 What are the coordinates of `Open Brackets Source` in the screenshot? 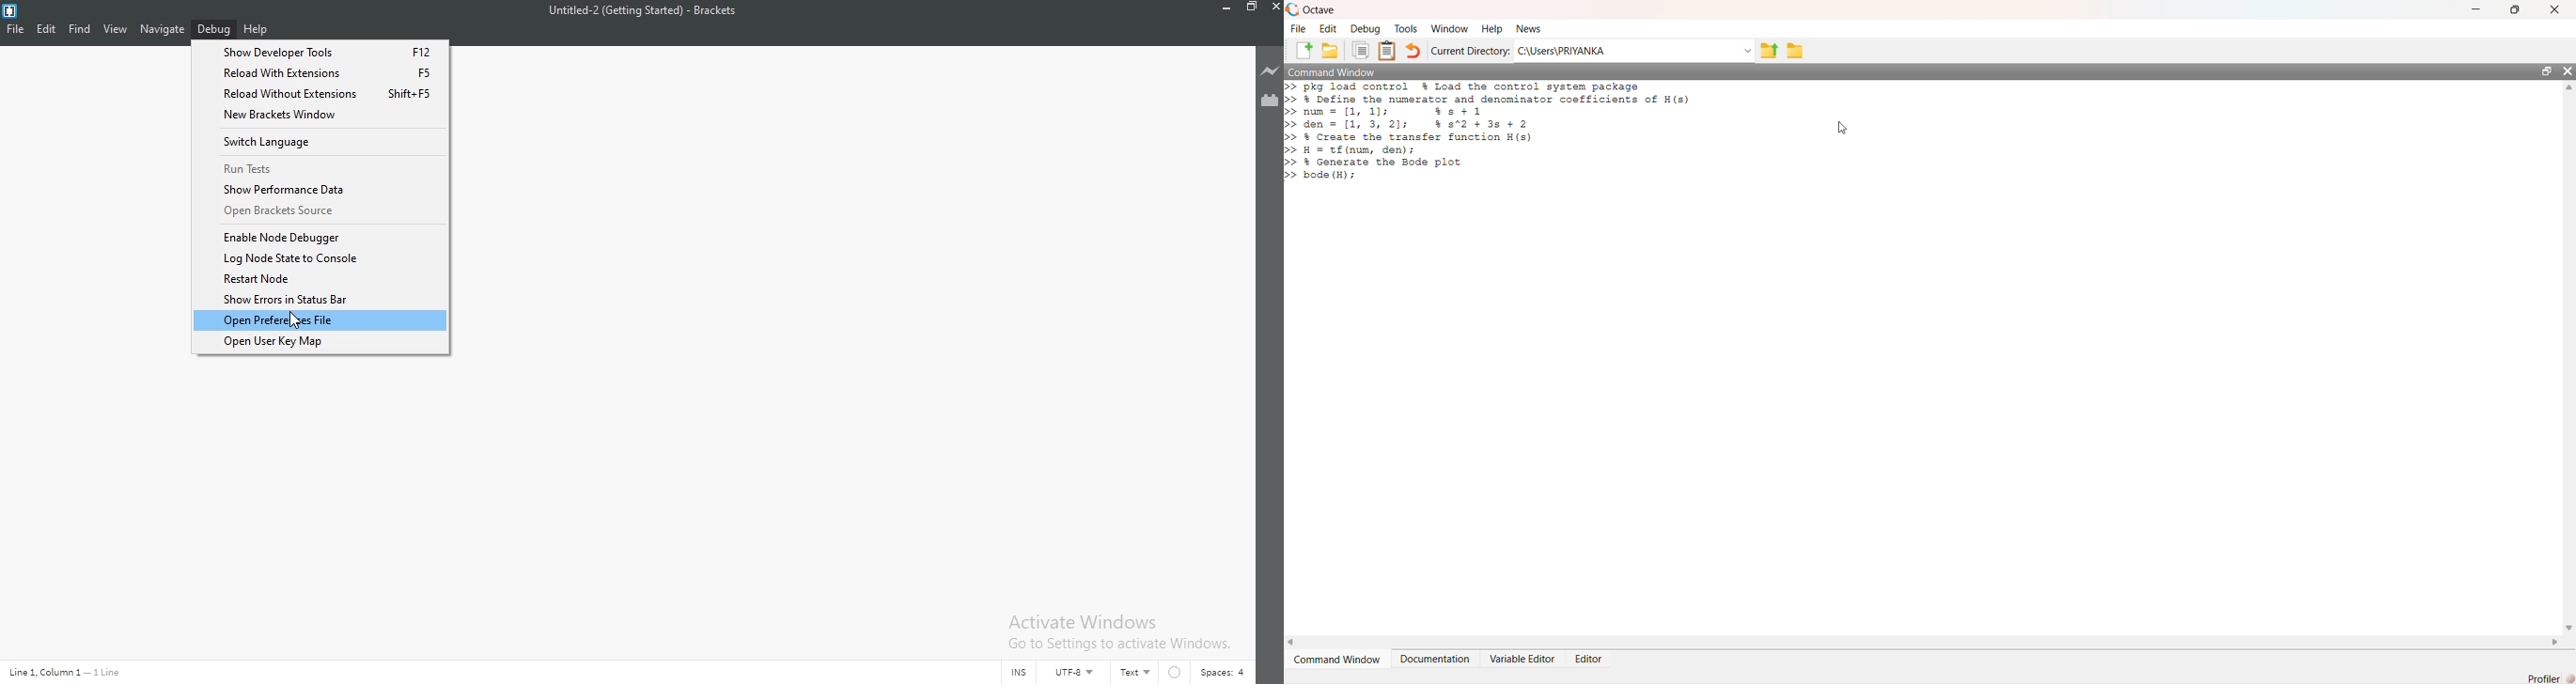 It's located at (321, 211).